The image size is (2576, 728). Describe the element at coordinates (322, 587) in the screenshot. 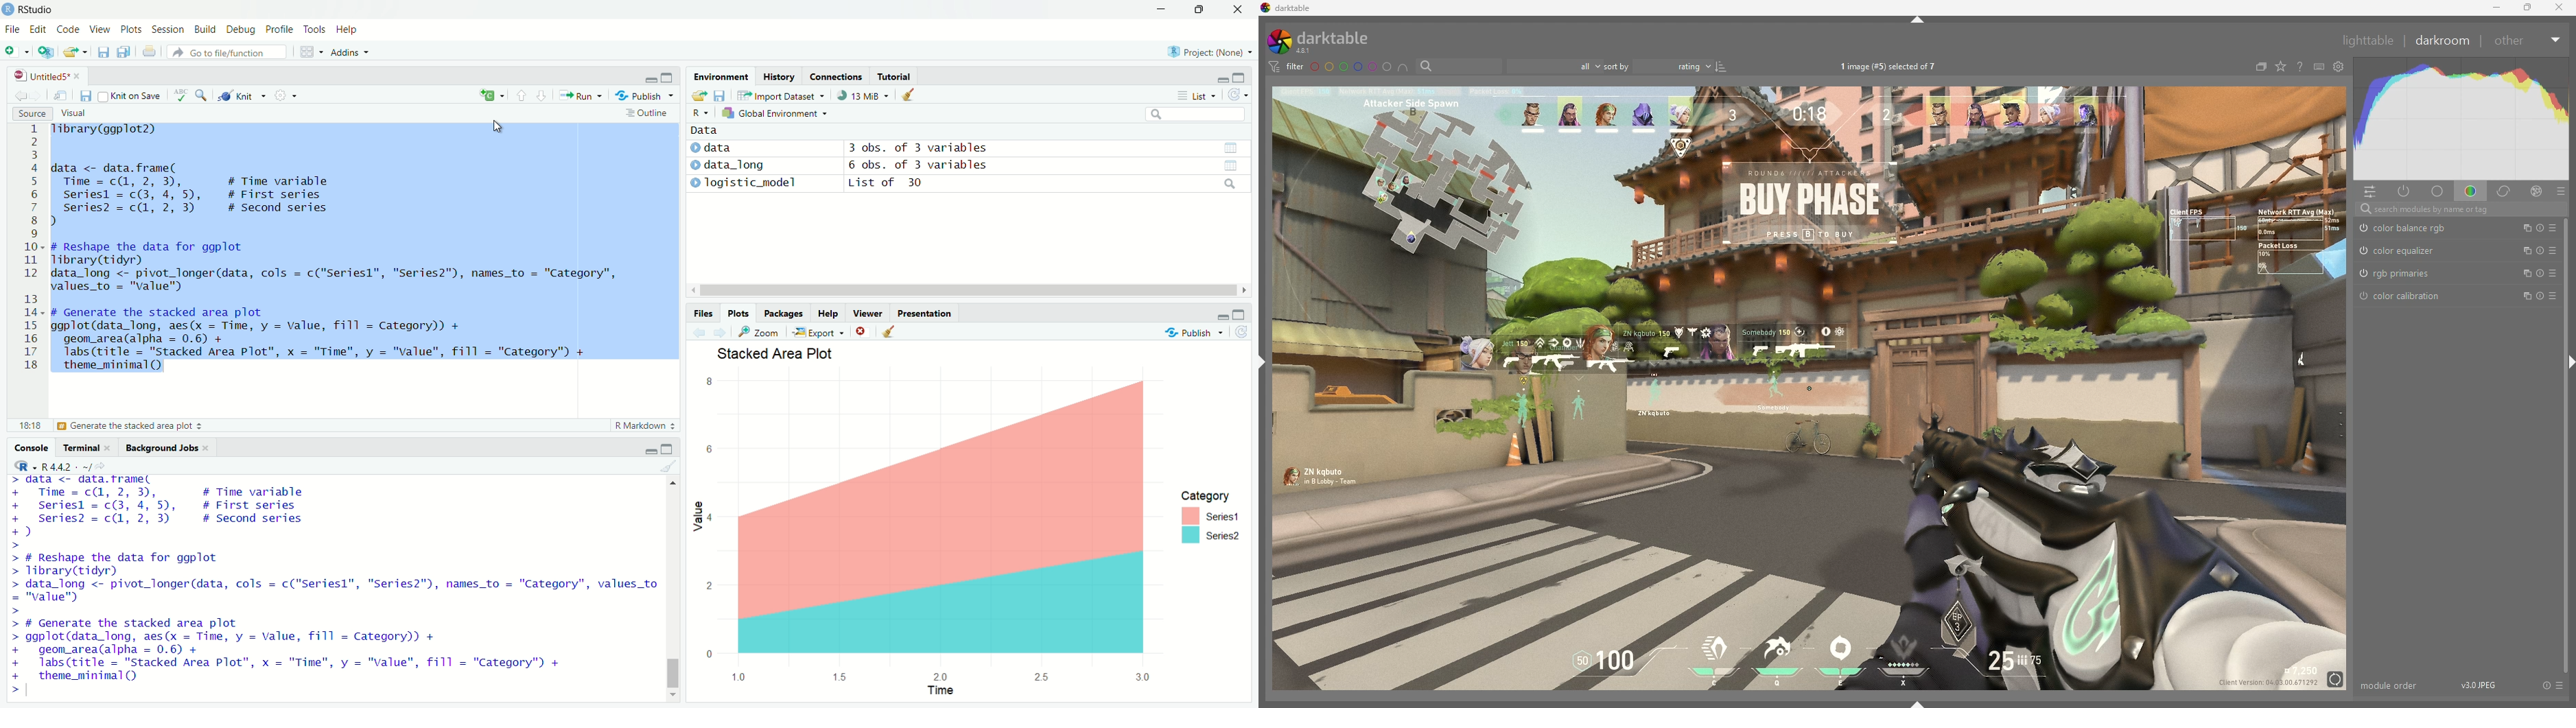

I see `>

>

> # Fit logistic regression model

> logistic_model <- gIm(Y ~ X, data = data, family = binomial)

warning message:

glm. fit: fitted probabilities numerically 0 or 1 occurred

>

> # Generate the logistic regression curve

> ggplot(data, aes(x = X, y = Y)) +

+ geom_point(size = 3, color = "blue") +

+ geom_smooth(method = "gIm", method.args = list(family = "binomial"), color = "red") +
+ labs(title = "Logistic Regression Curve", x = "Predictor (X)", y = "Outcome (Y)") +
+ theme_minimal()

“geom_smooth()" using formula = 'y ~ x'

warning message:

glm.fit: fitted probabilities numerically 0 or 1 occurred

< |` at that location.